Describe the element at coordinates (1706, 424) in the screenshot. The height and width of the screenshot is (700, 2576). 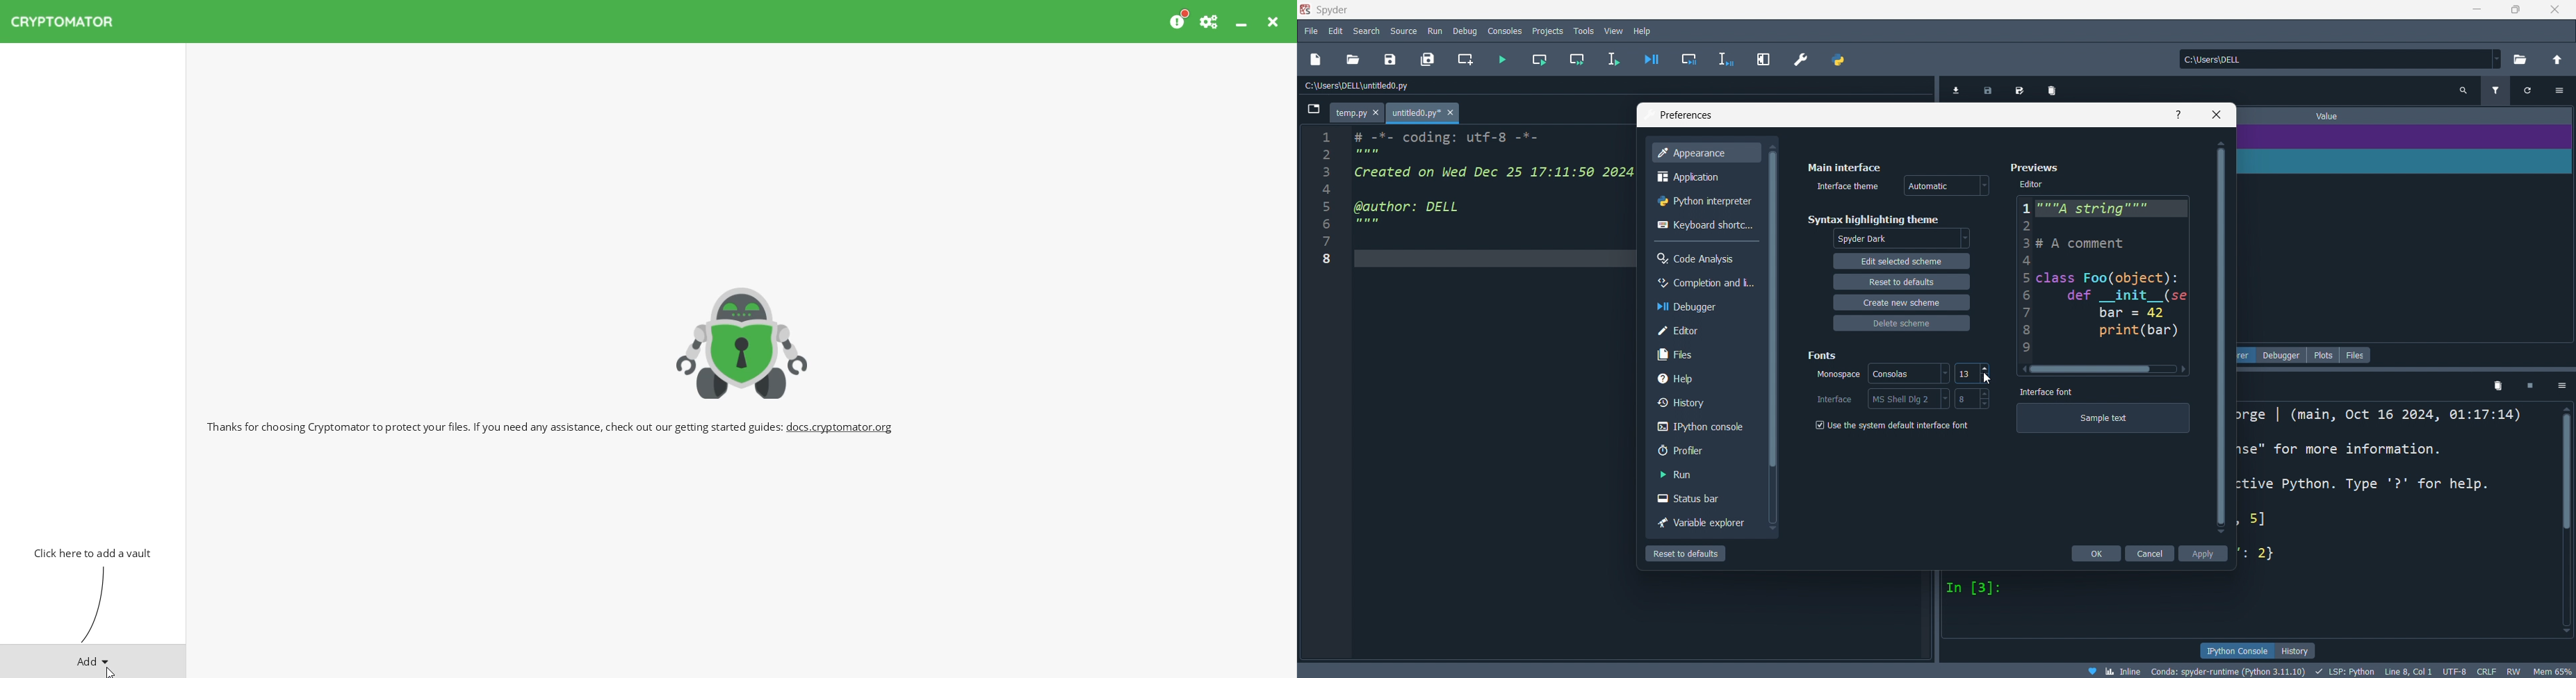
I see `console` at that location.